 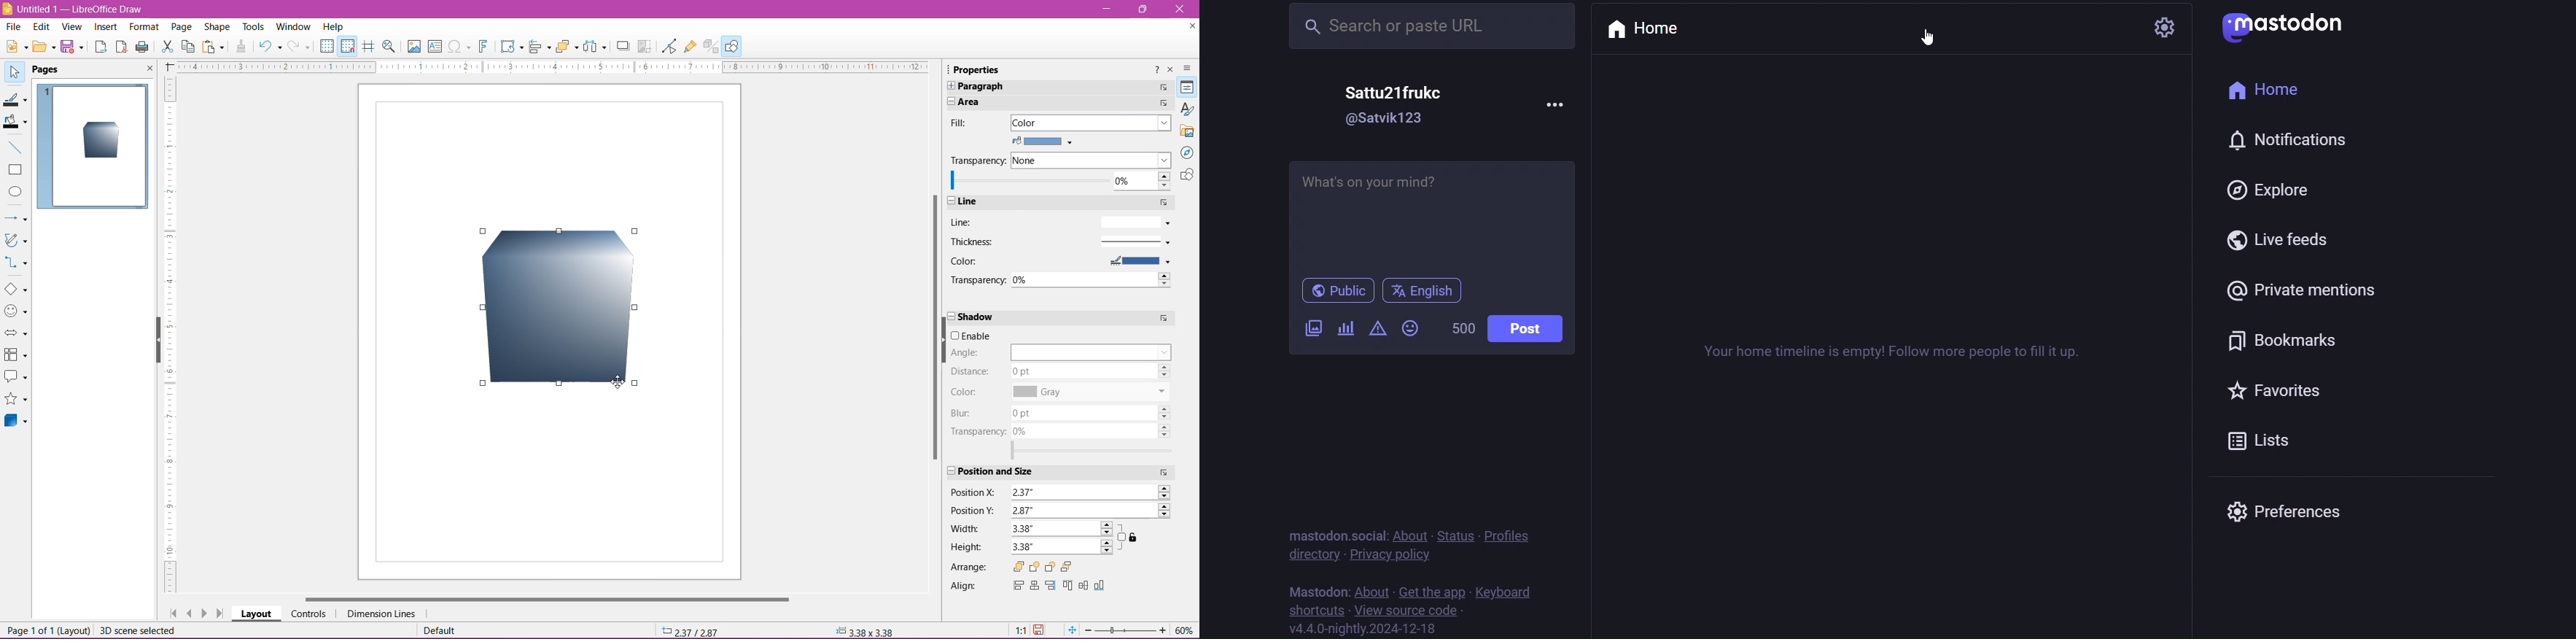 What do you see at coordinates (15, 170) in the screenshot?
I see `Rectangle` at bounding box center [15, 170].